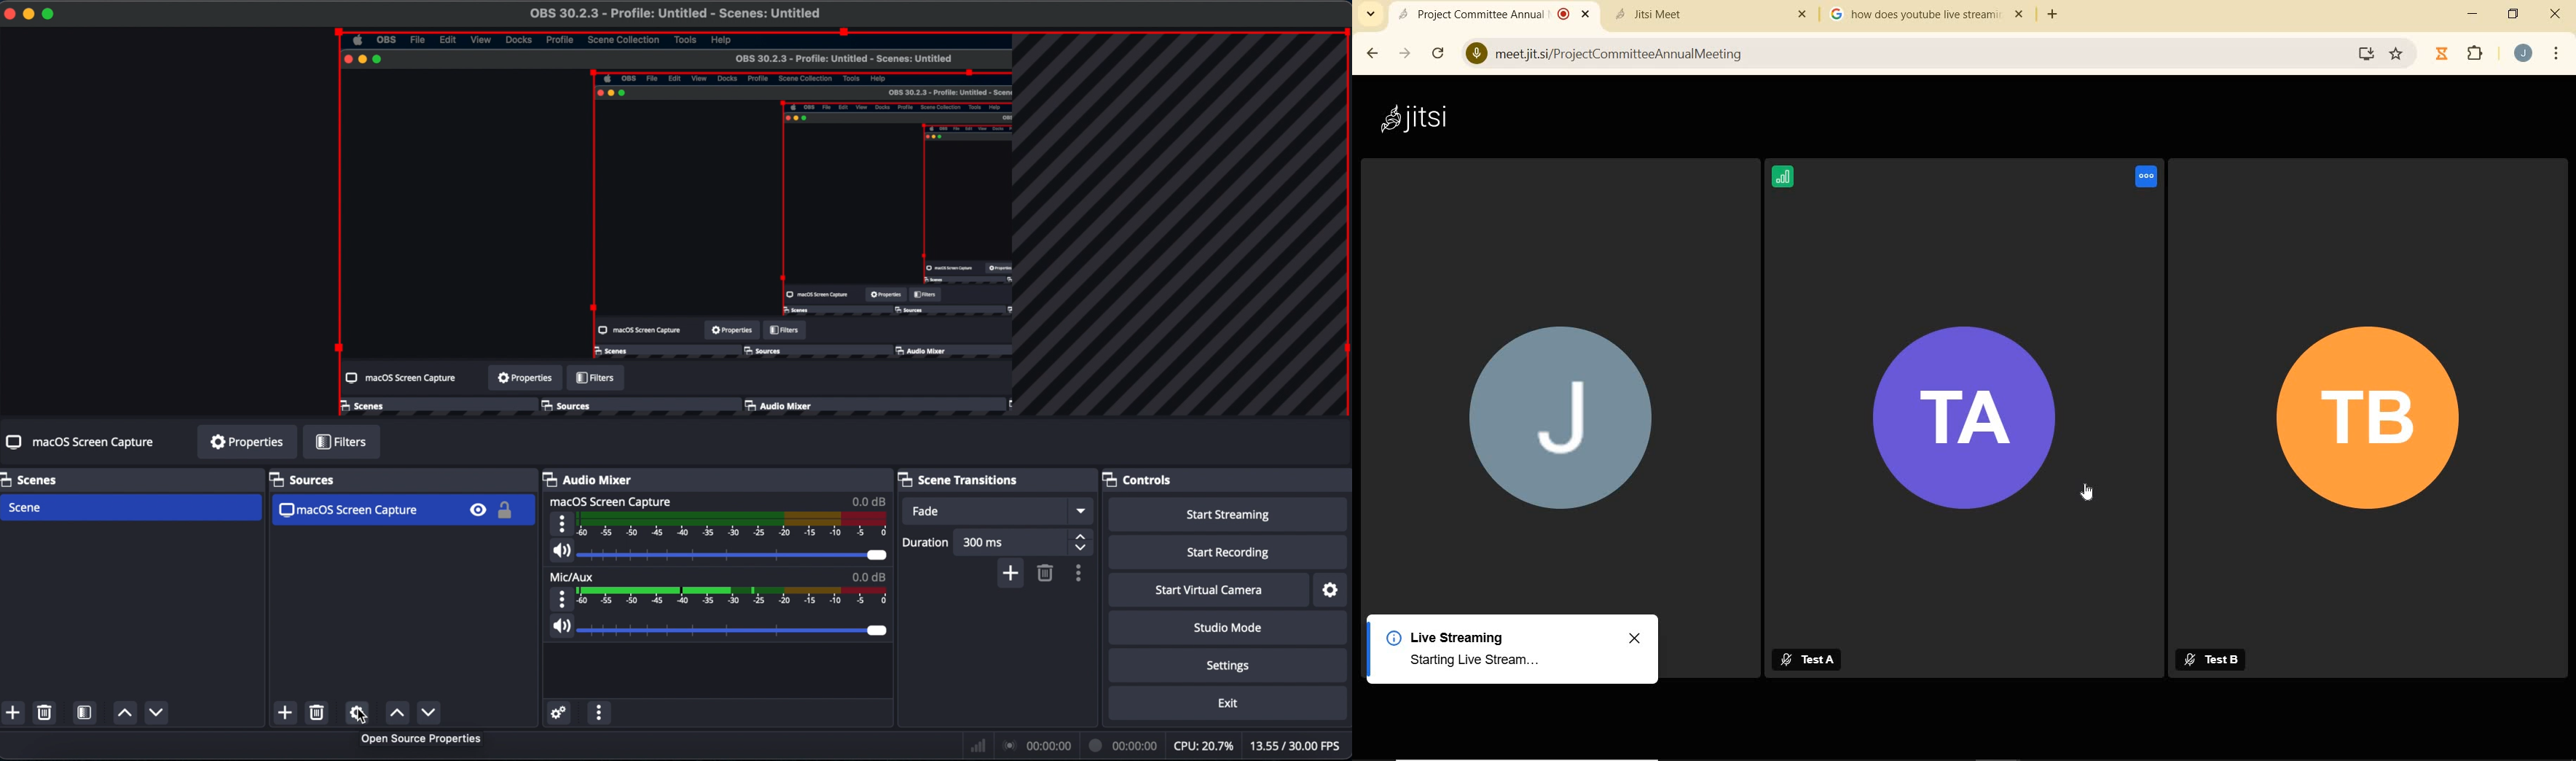  I want to click on fade drop down menu, so click(1080, 510).